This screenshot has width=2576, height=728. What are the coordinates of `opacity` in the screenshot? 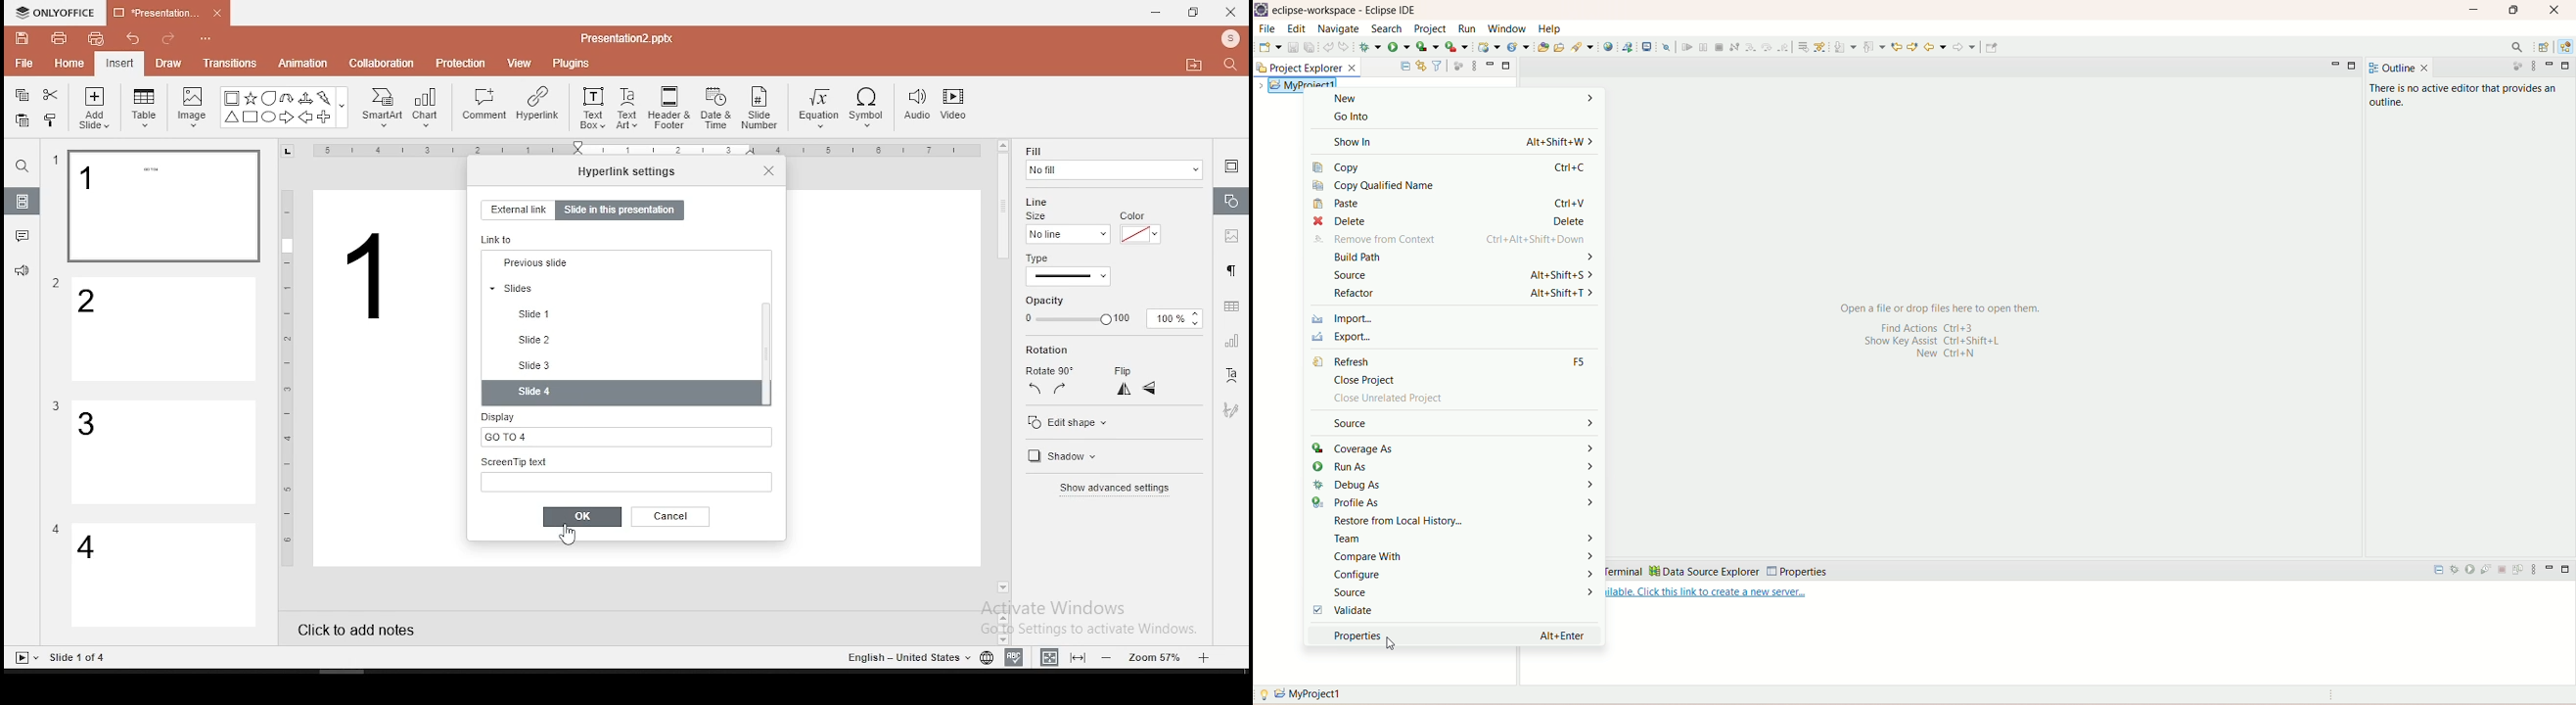 It's located at (1110, 319).